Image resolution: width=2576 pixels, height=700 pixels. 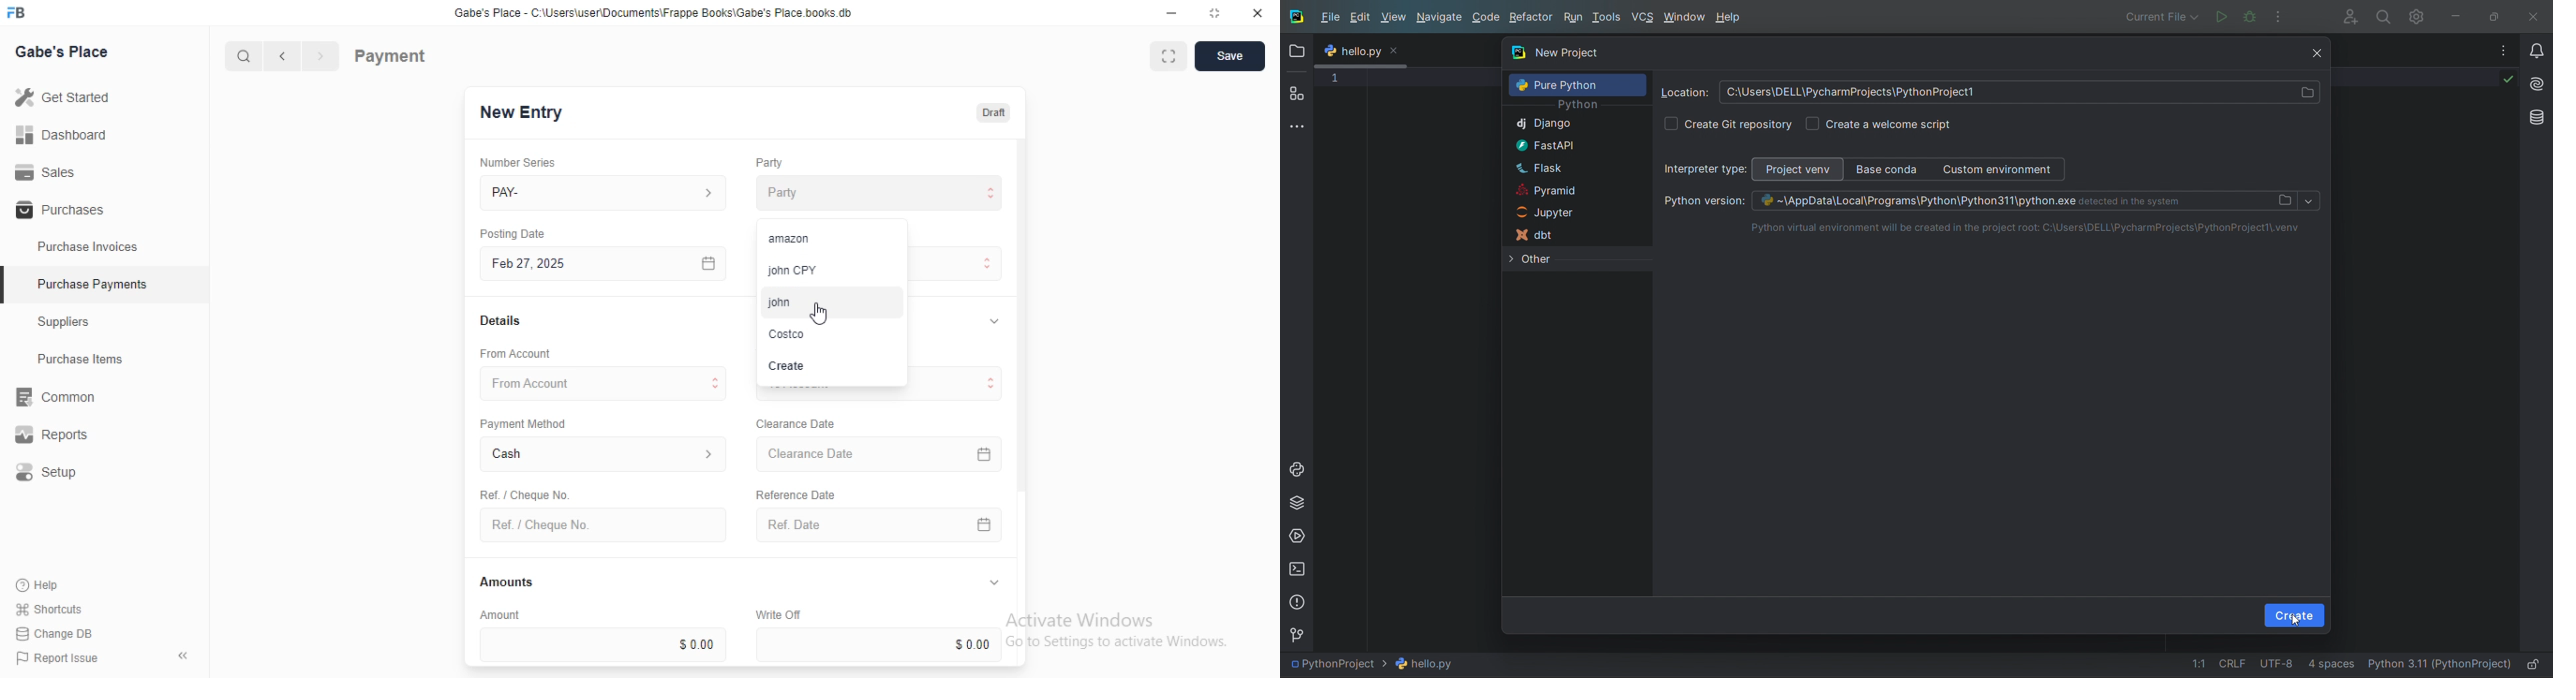 What do you see at coordinates (91, 284) in the screenshot?
I see `Purchase Payments` at bounding box center [91, 284].